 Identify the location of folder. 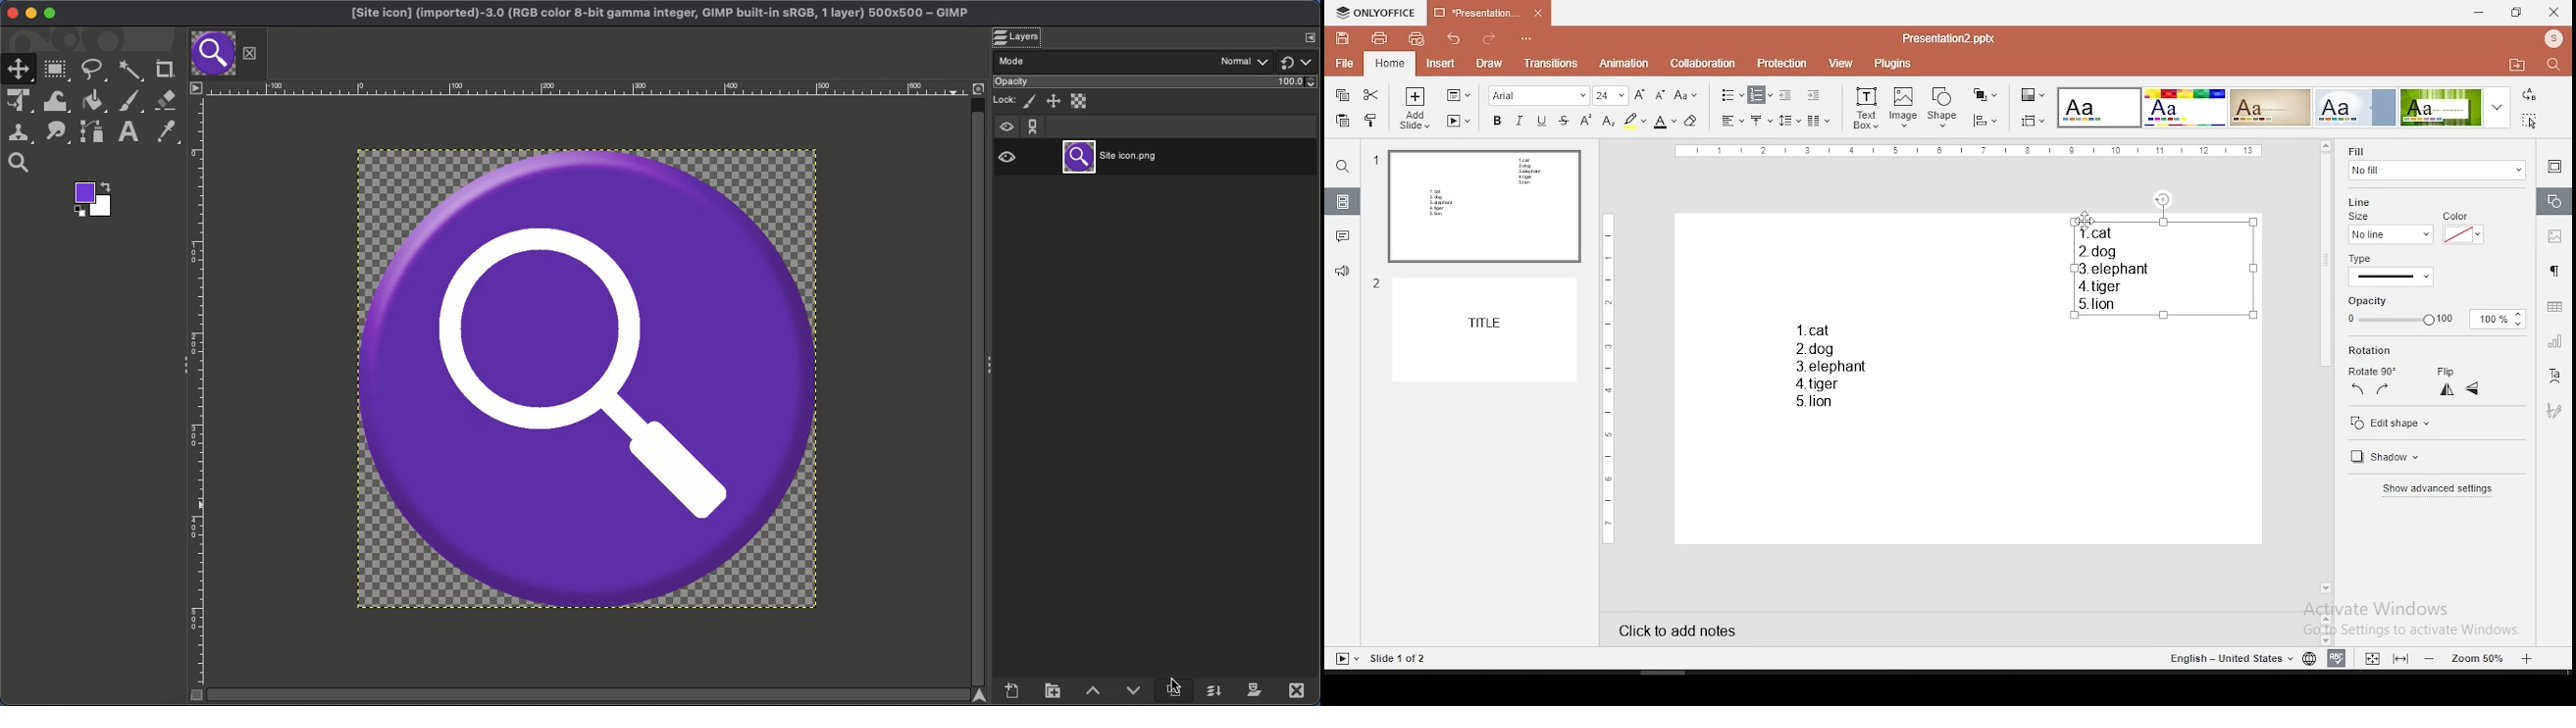
(2517, 64).